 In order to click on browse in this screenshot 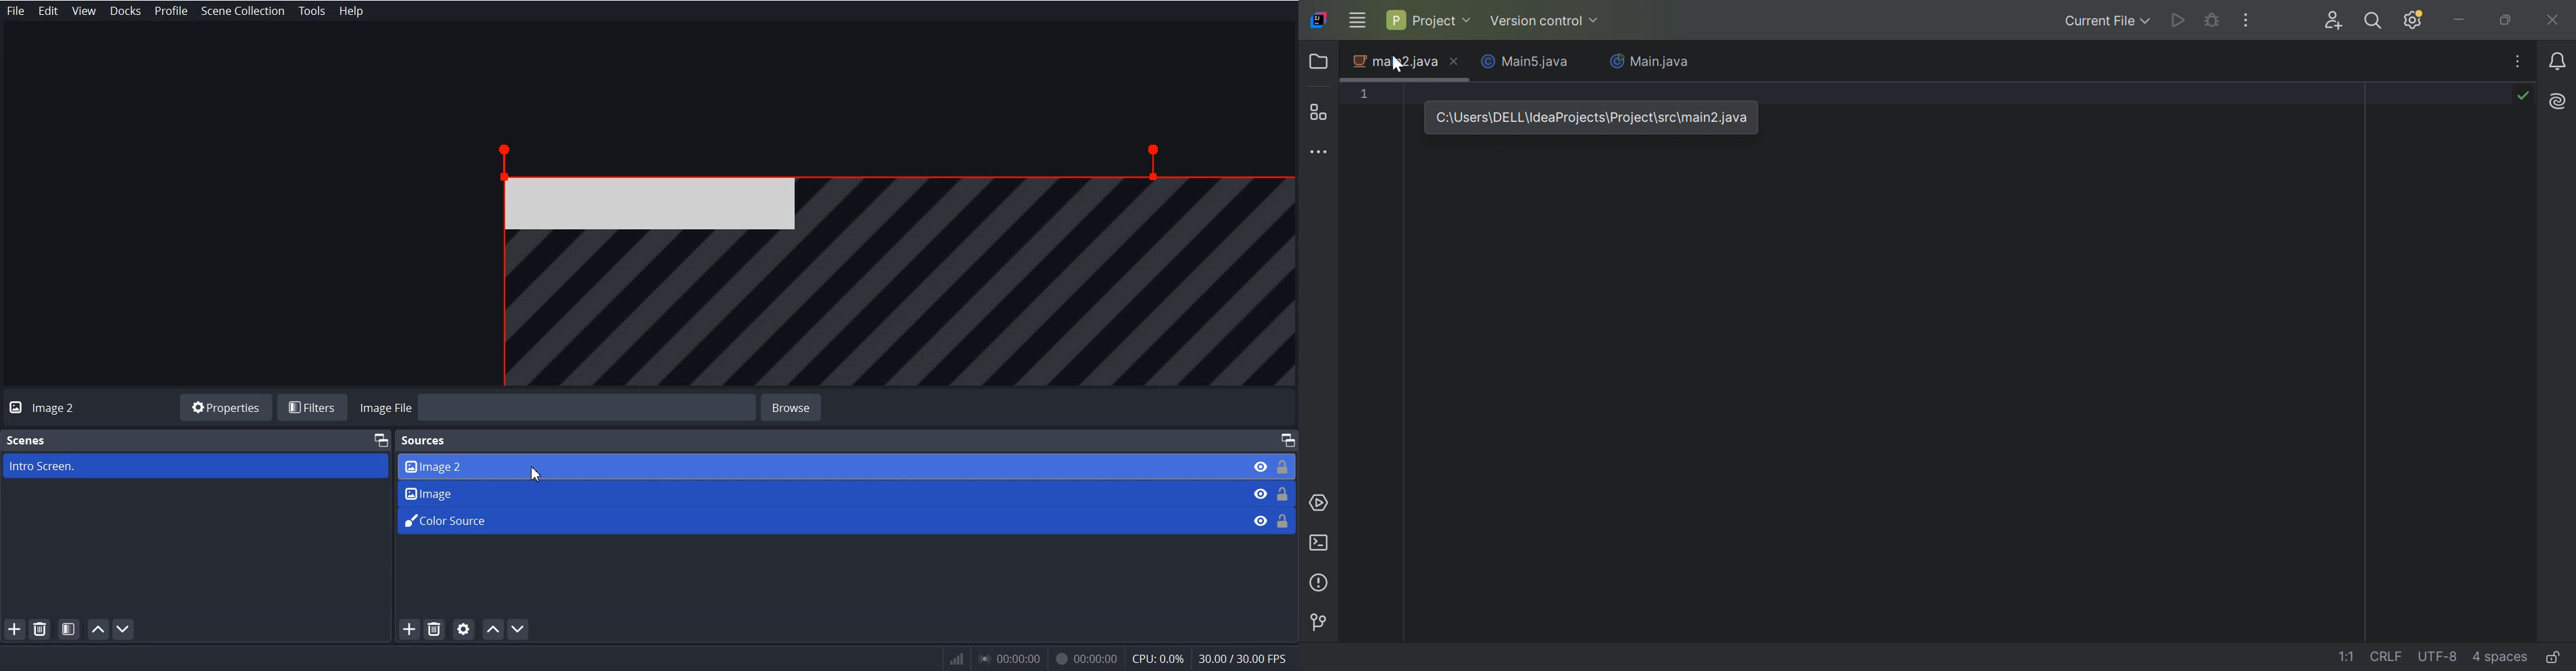, I will do `click(793, 407)`.